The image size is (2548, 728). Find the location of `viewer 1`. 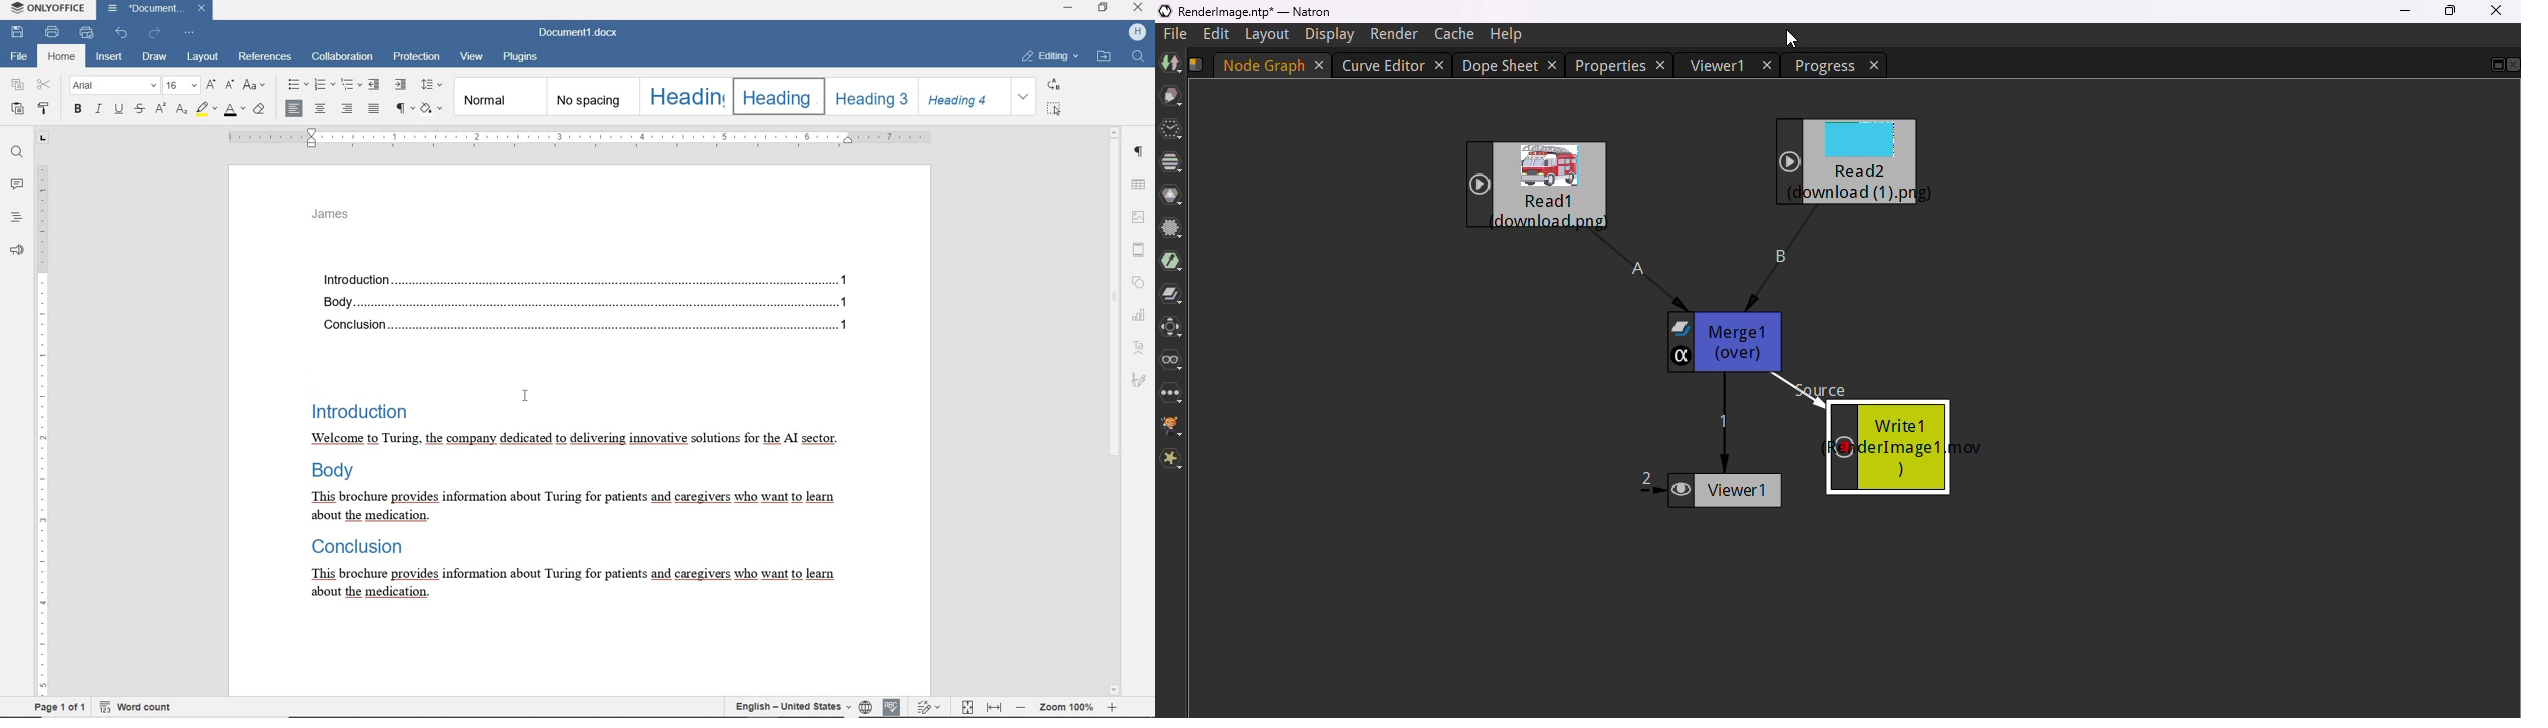

viewer 1 is located at coordinates (1718, 65).